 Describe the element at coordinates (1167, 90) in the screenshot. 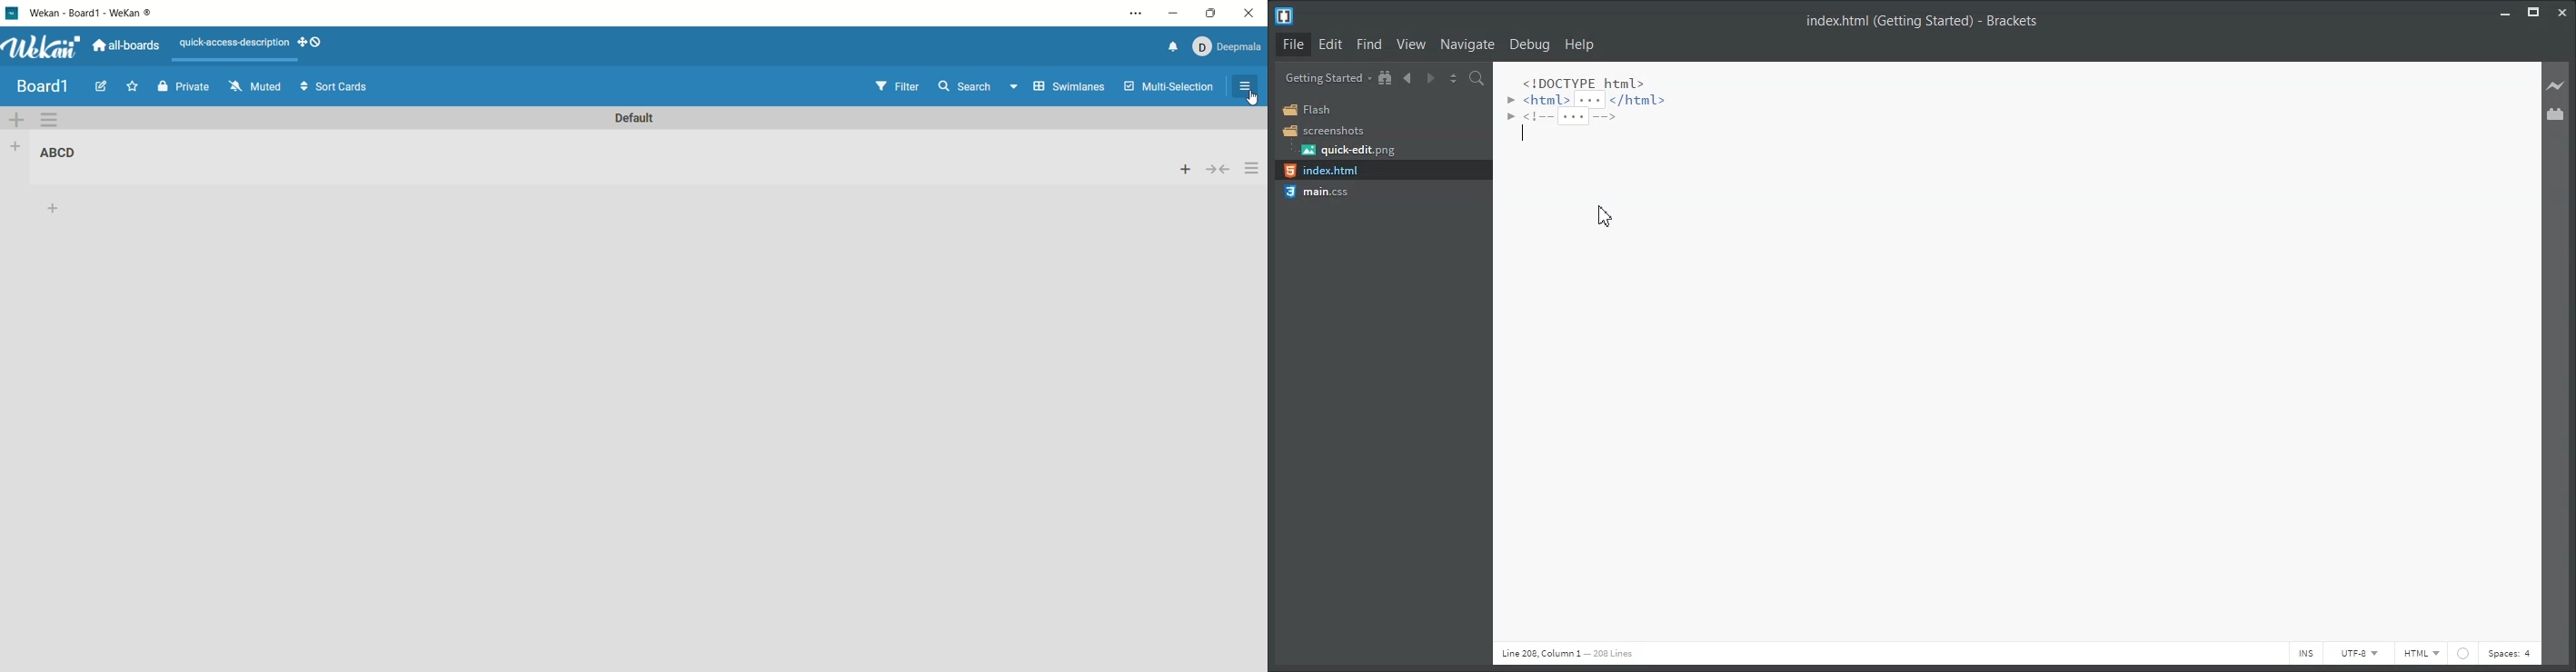

I see `multi-function` at that location.